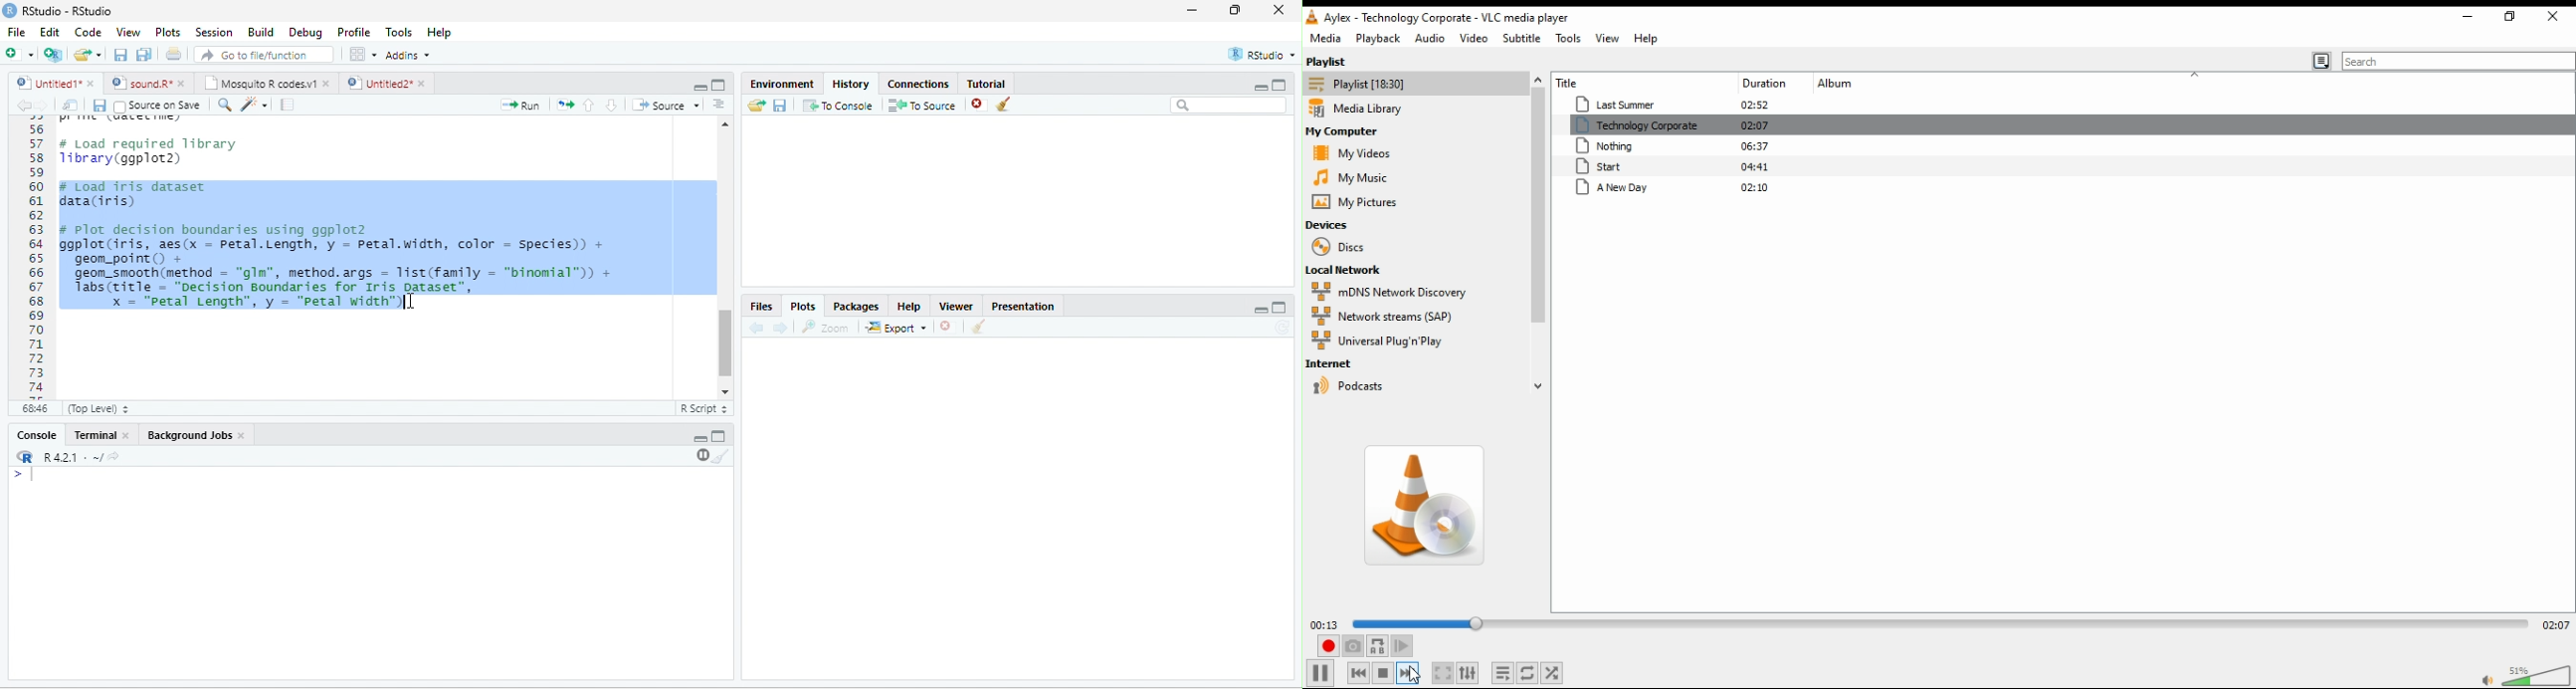  What do you see at coordinates (719, 85) in the screenshot?
I see `maximize` at bounding box center [719, 85].